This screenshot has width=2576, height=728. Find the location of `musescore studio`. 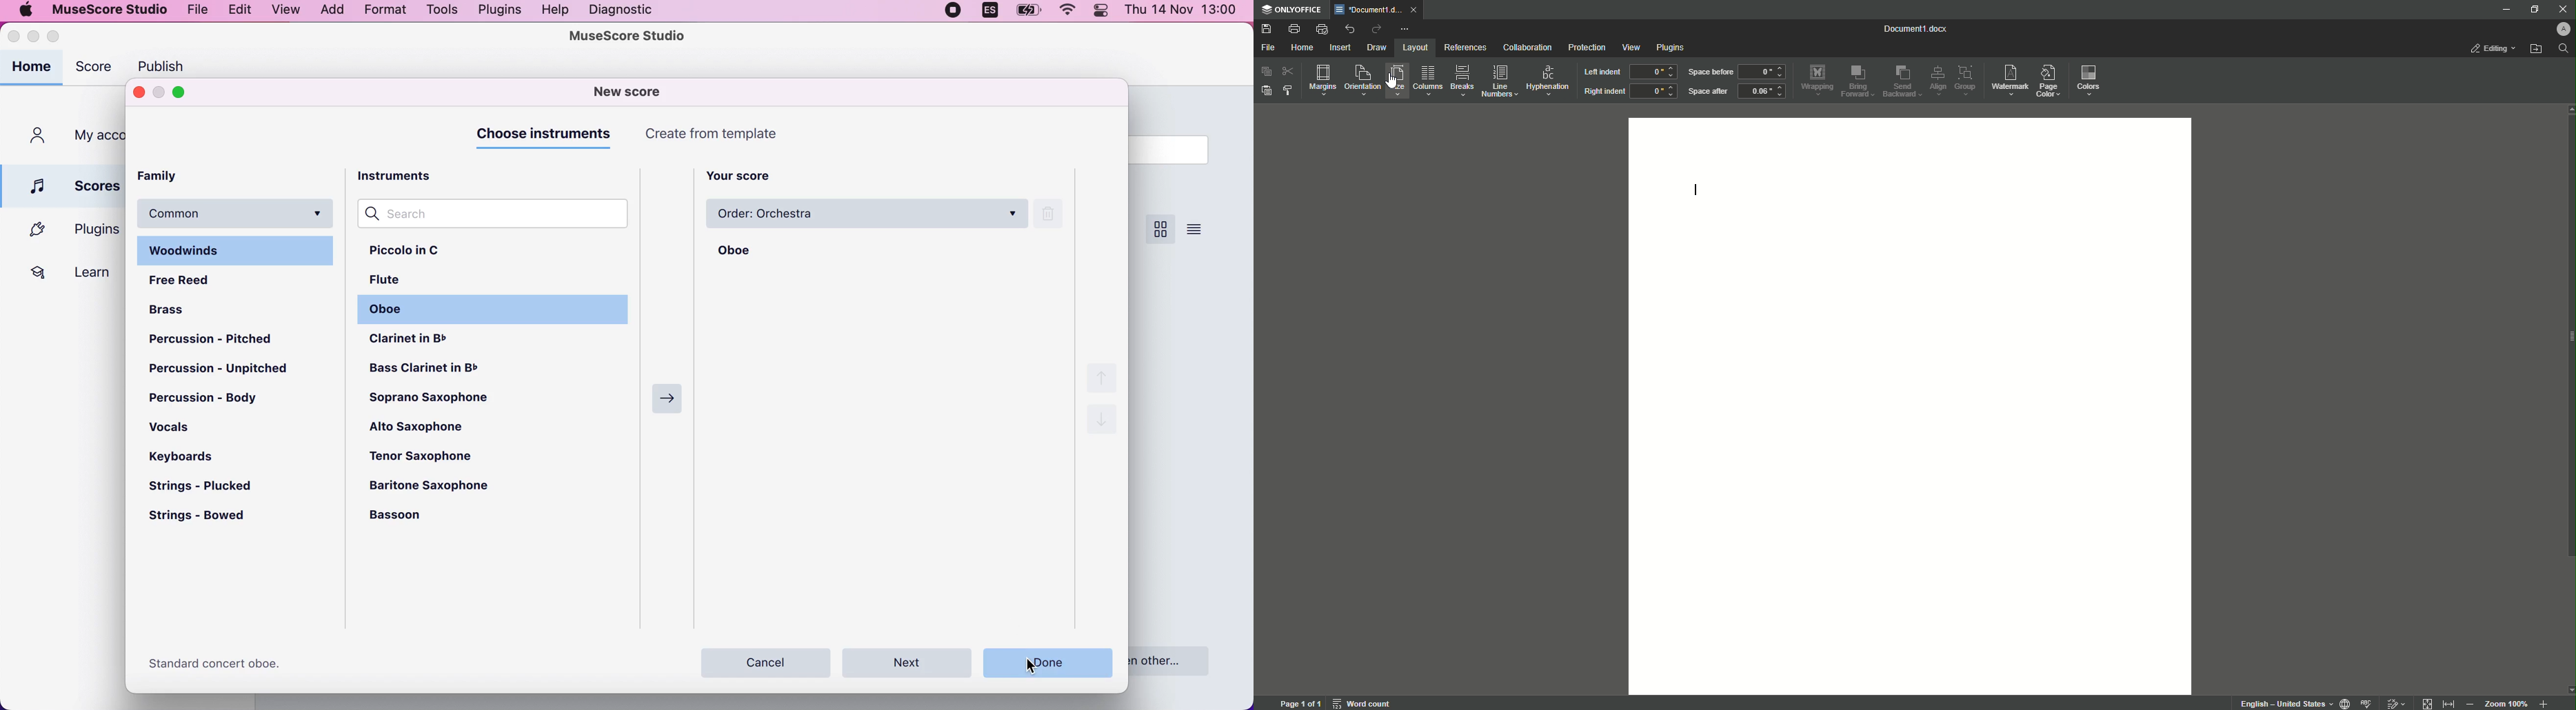

musescore studio is located at coordinates (629, 37).